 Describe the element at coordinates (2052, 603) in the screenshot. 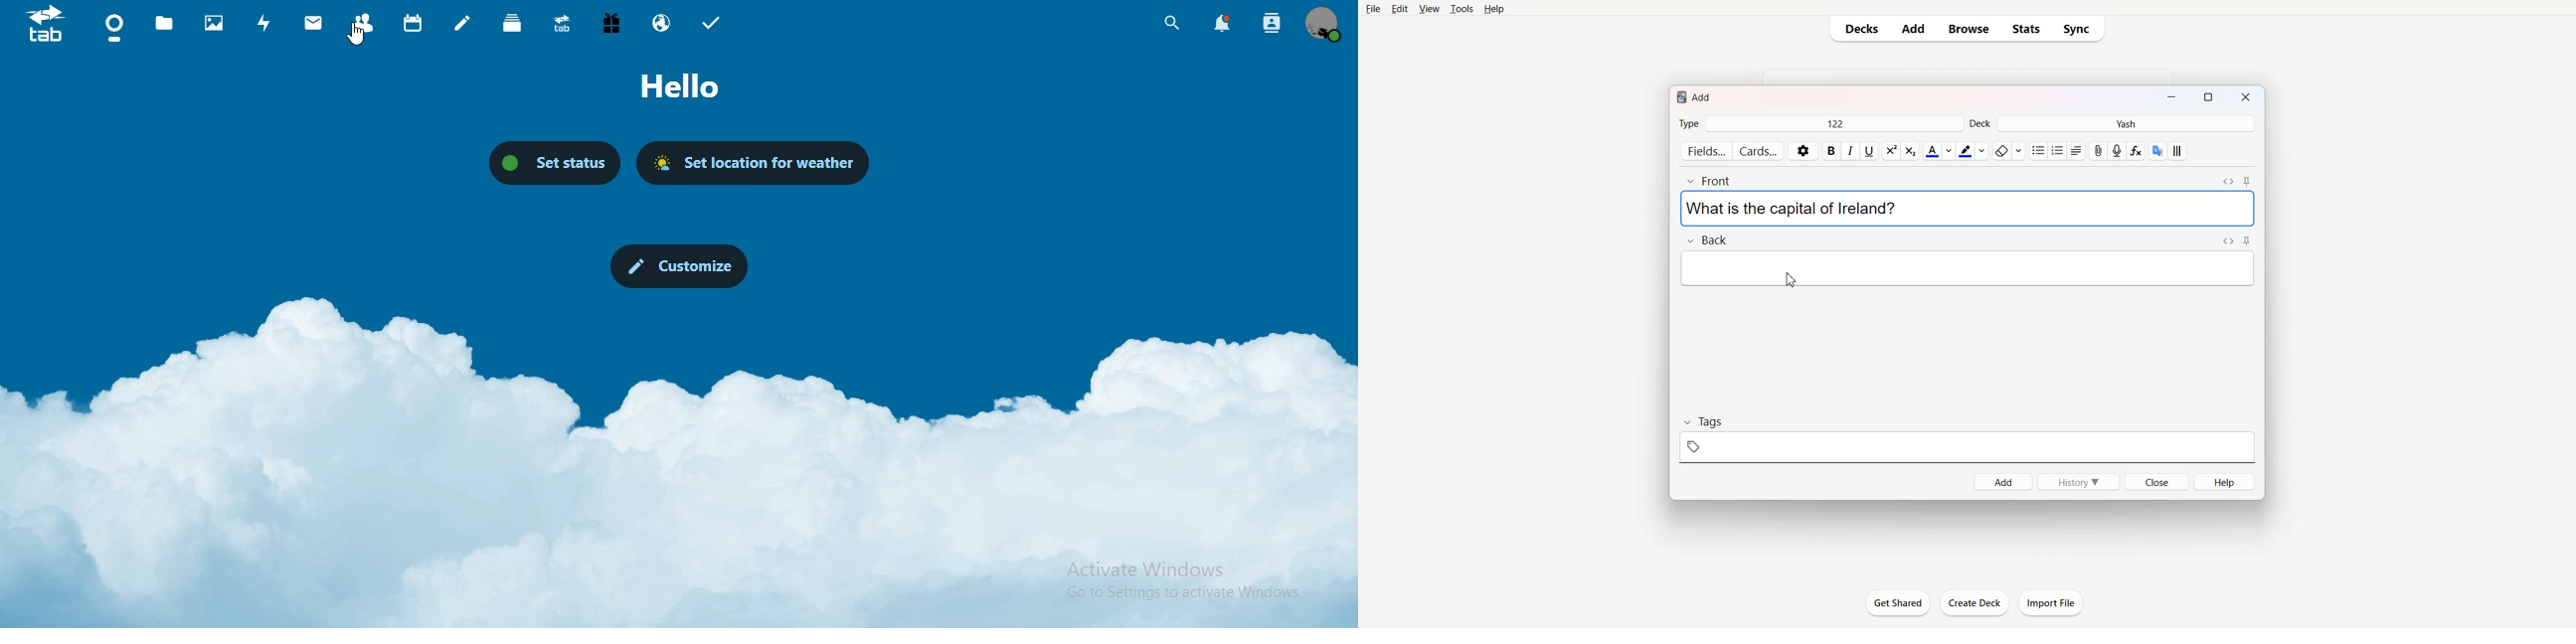

I see `Import File` at that location.